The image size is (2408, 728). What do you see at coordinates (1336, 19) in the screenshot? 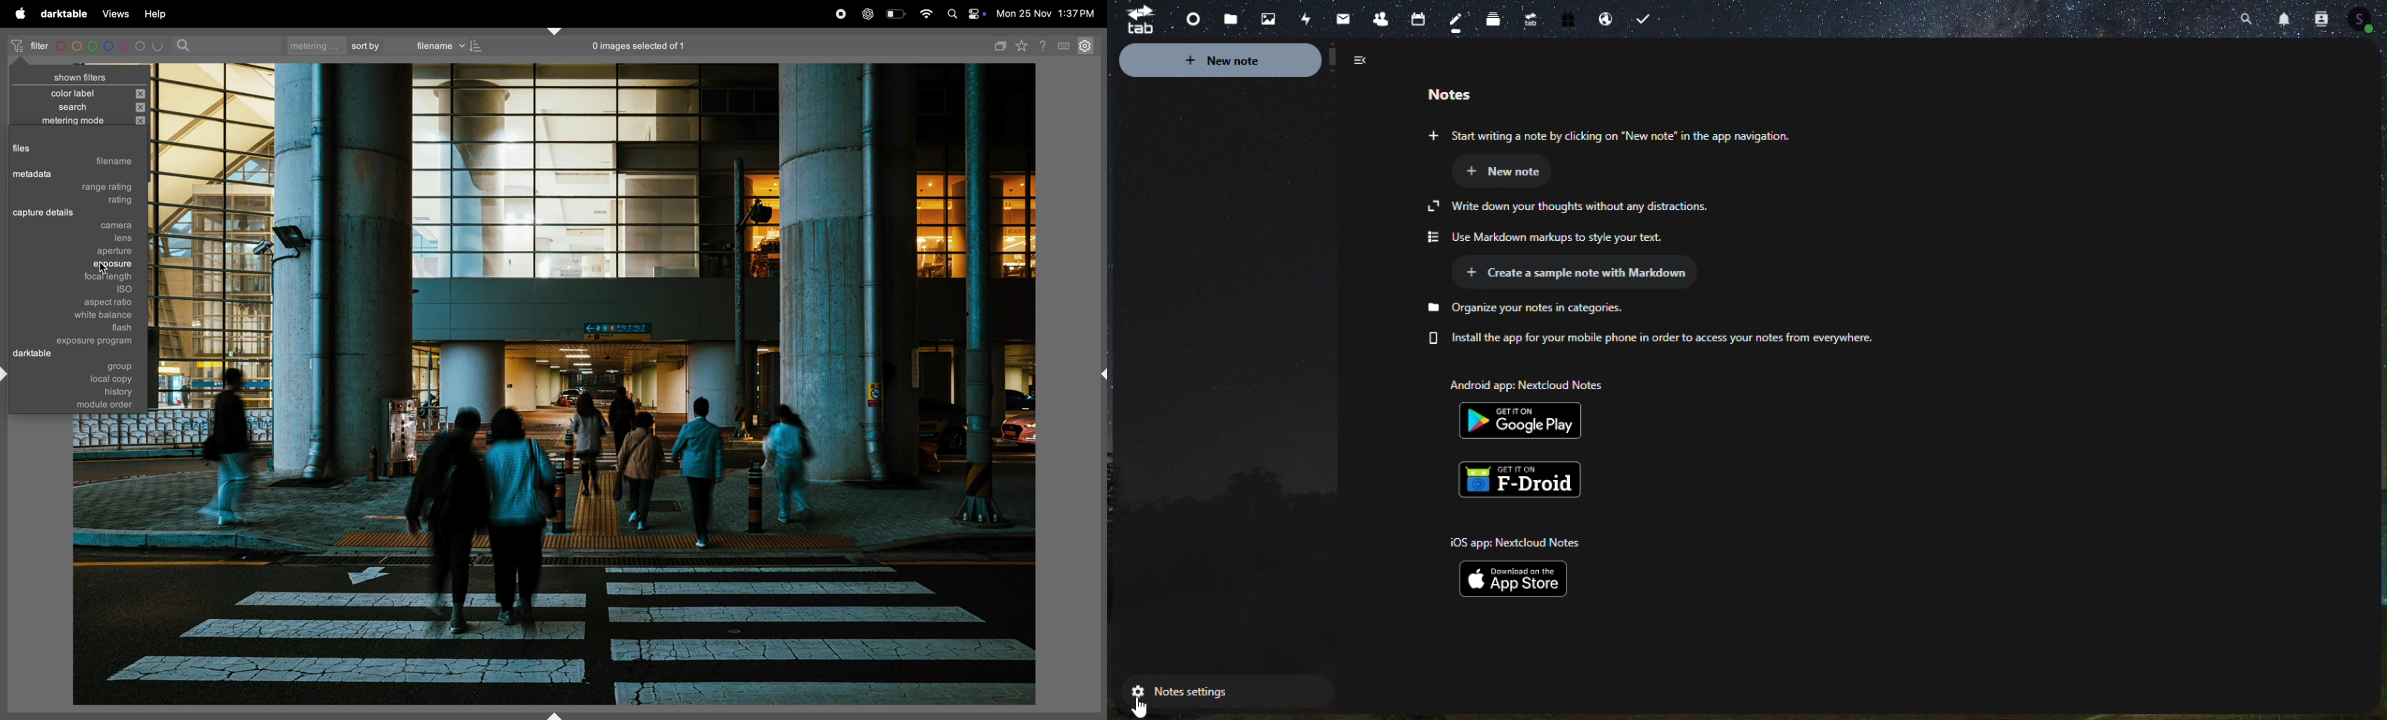
I see `mail` at bounding box center [1336, 19].